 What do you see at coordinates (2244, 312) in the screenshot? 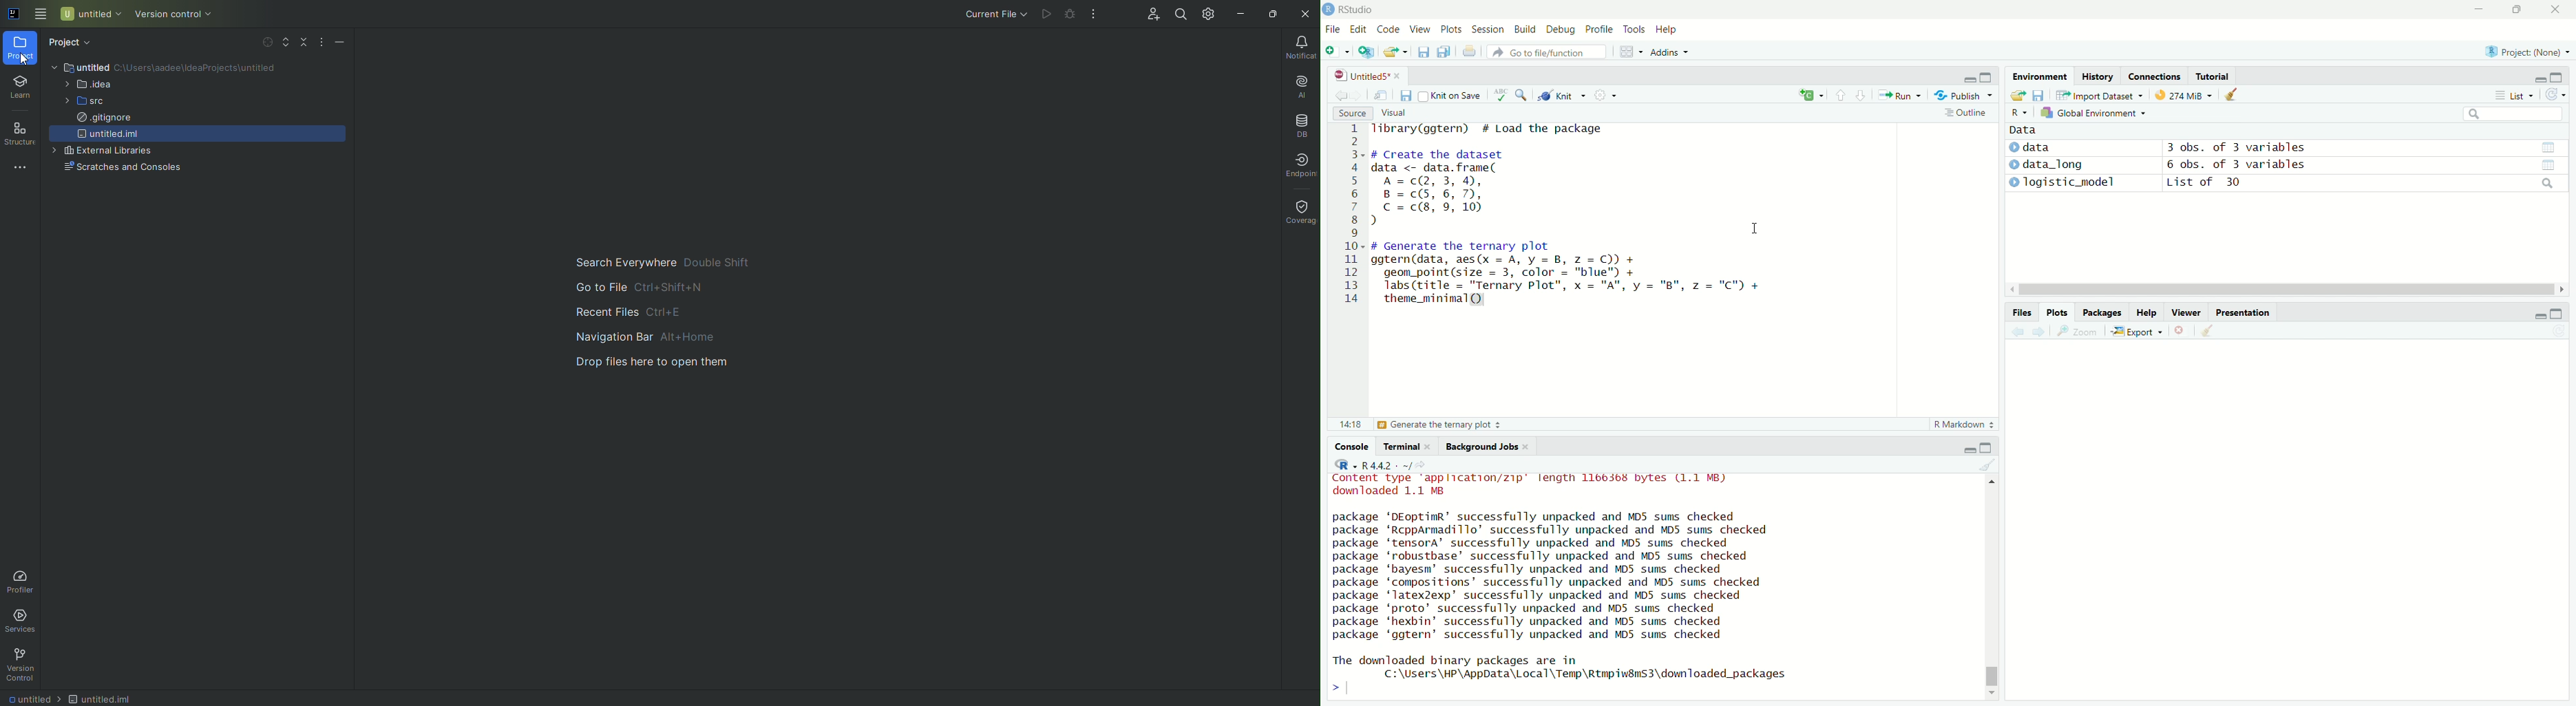
I see `Presentation` at bounding box center [2244, 312].